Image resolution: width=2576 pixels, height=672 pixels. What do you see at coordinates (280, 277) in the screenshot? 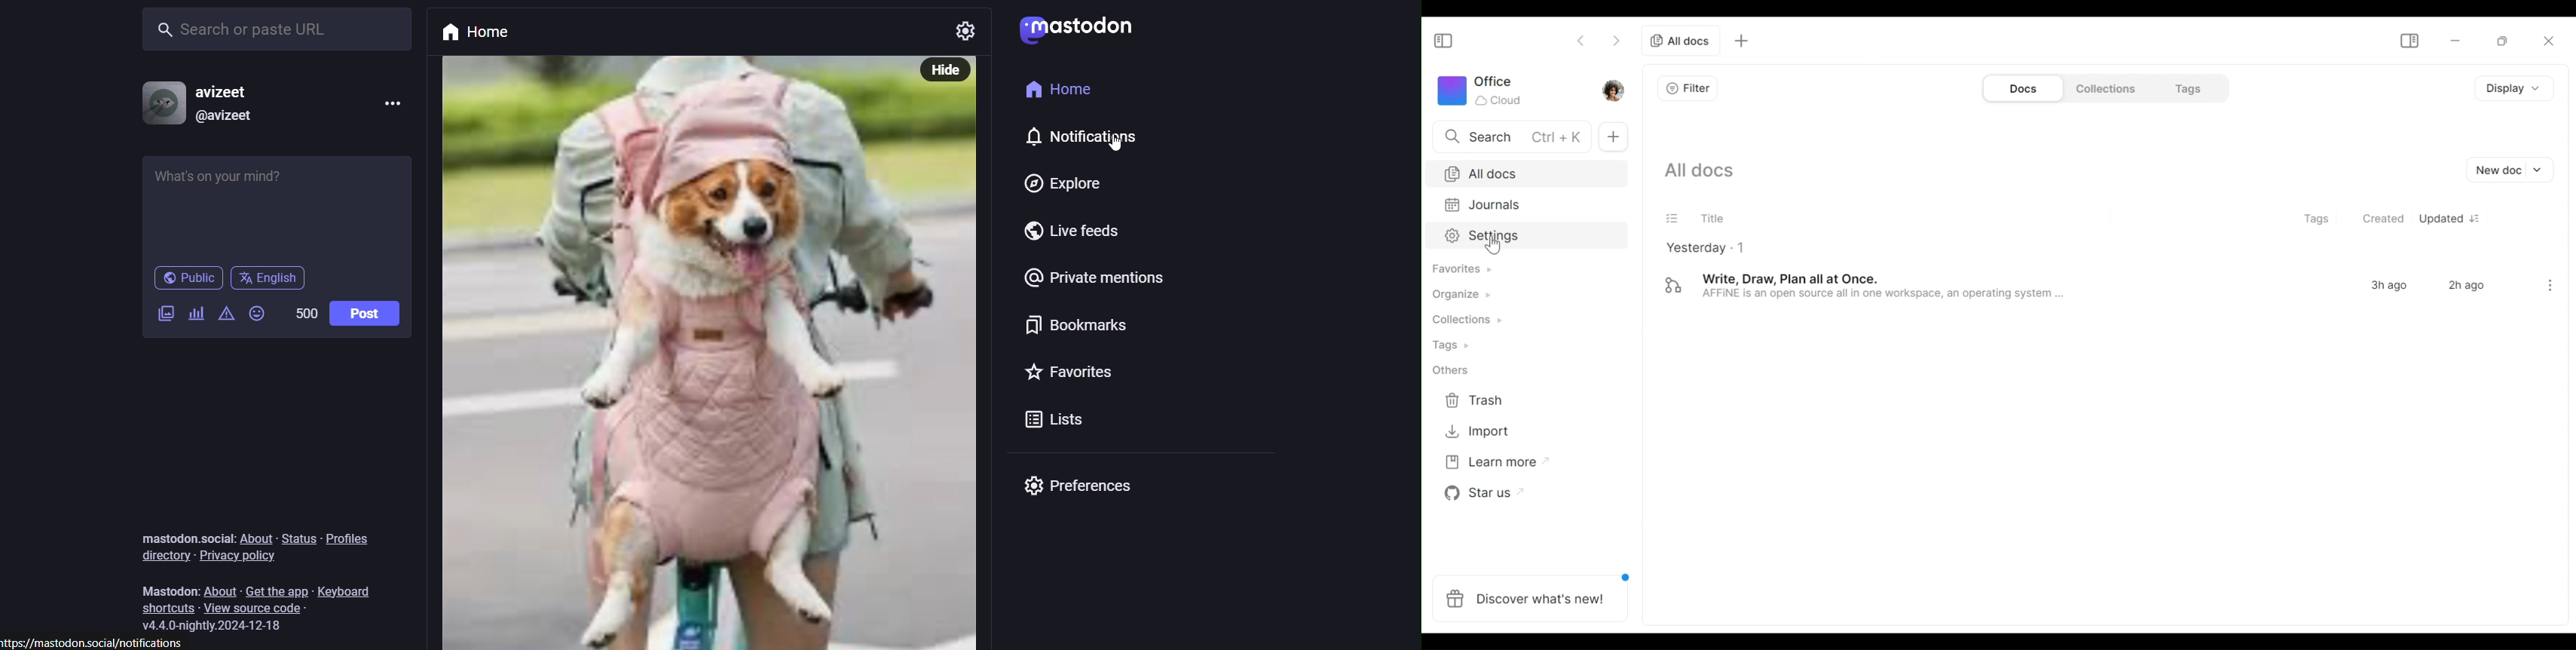
I see `language English` at bounding box center [280, 277].